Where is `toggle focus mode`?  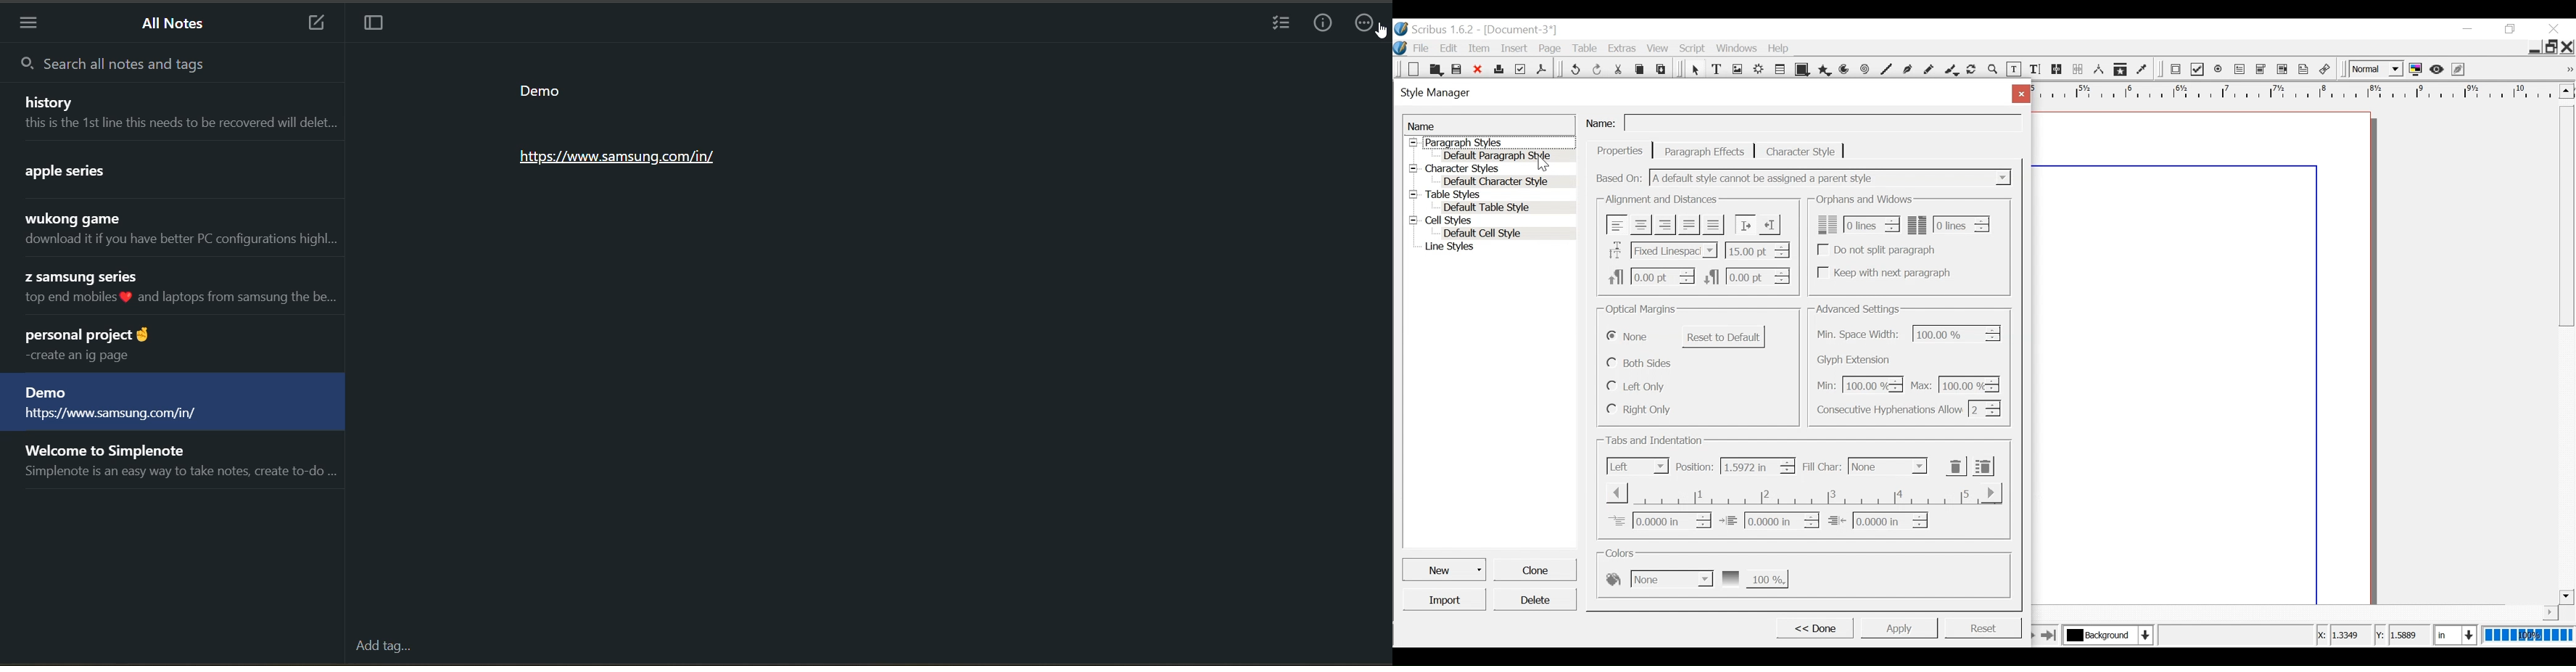 toggle focus mode is located at coordinates (372, 25).